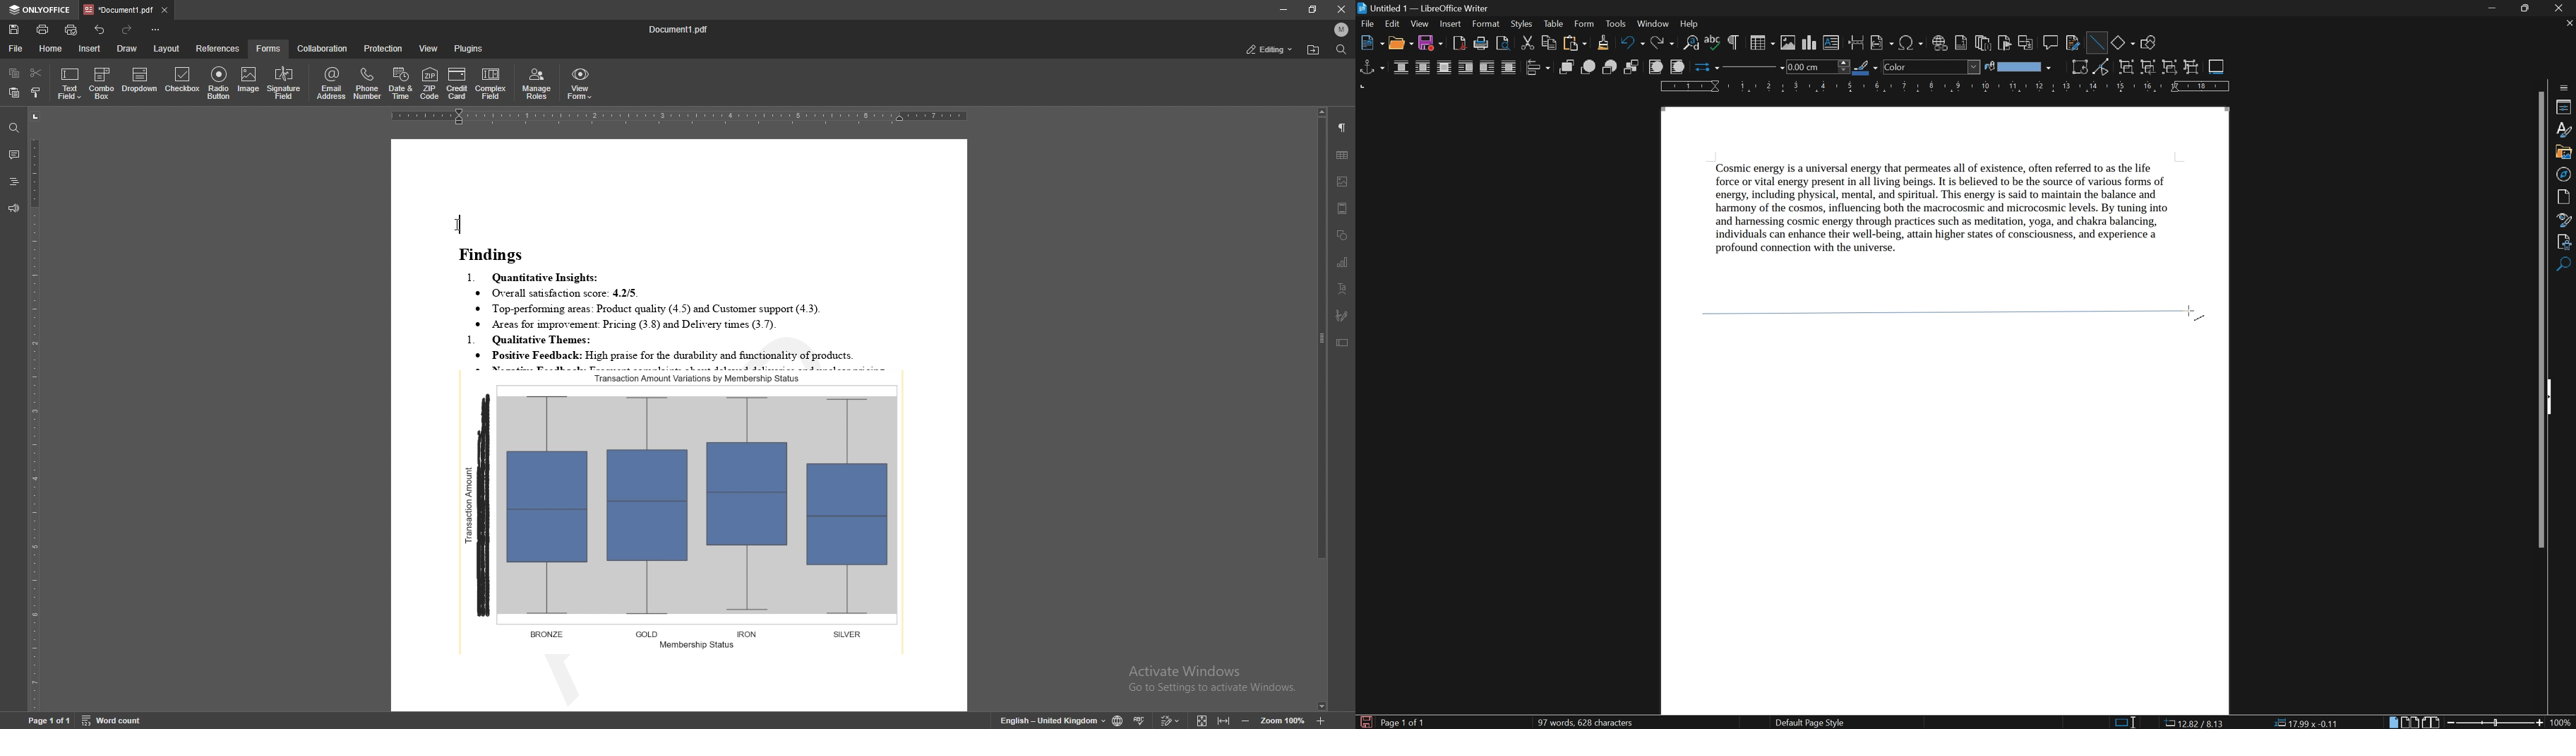 This screenshot has width=2576, height=756. I want to click on English- United kingdom, so click(1050, 721).